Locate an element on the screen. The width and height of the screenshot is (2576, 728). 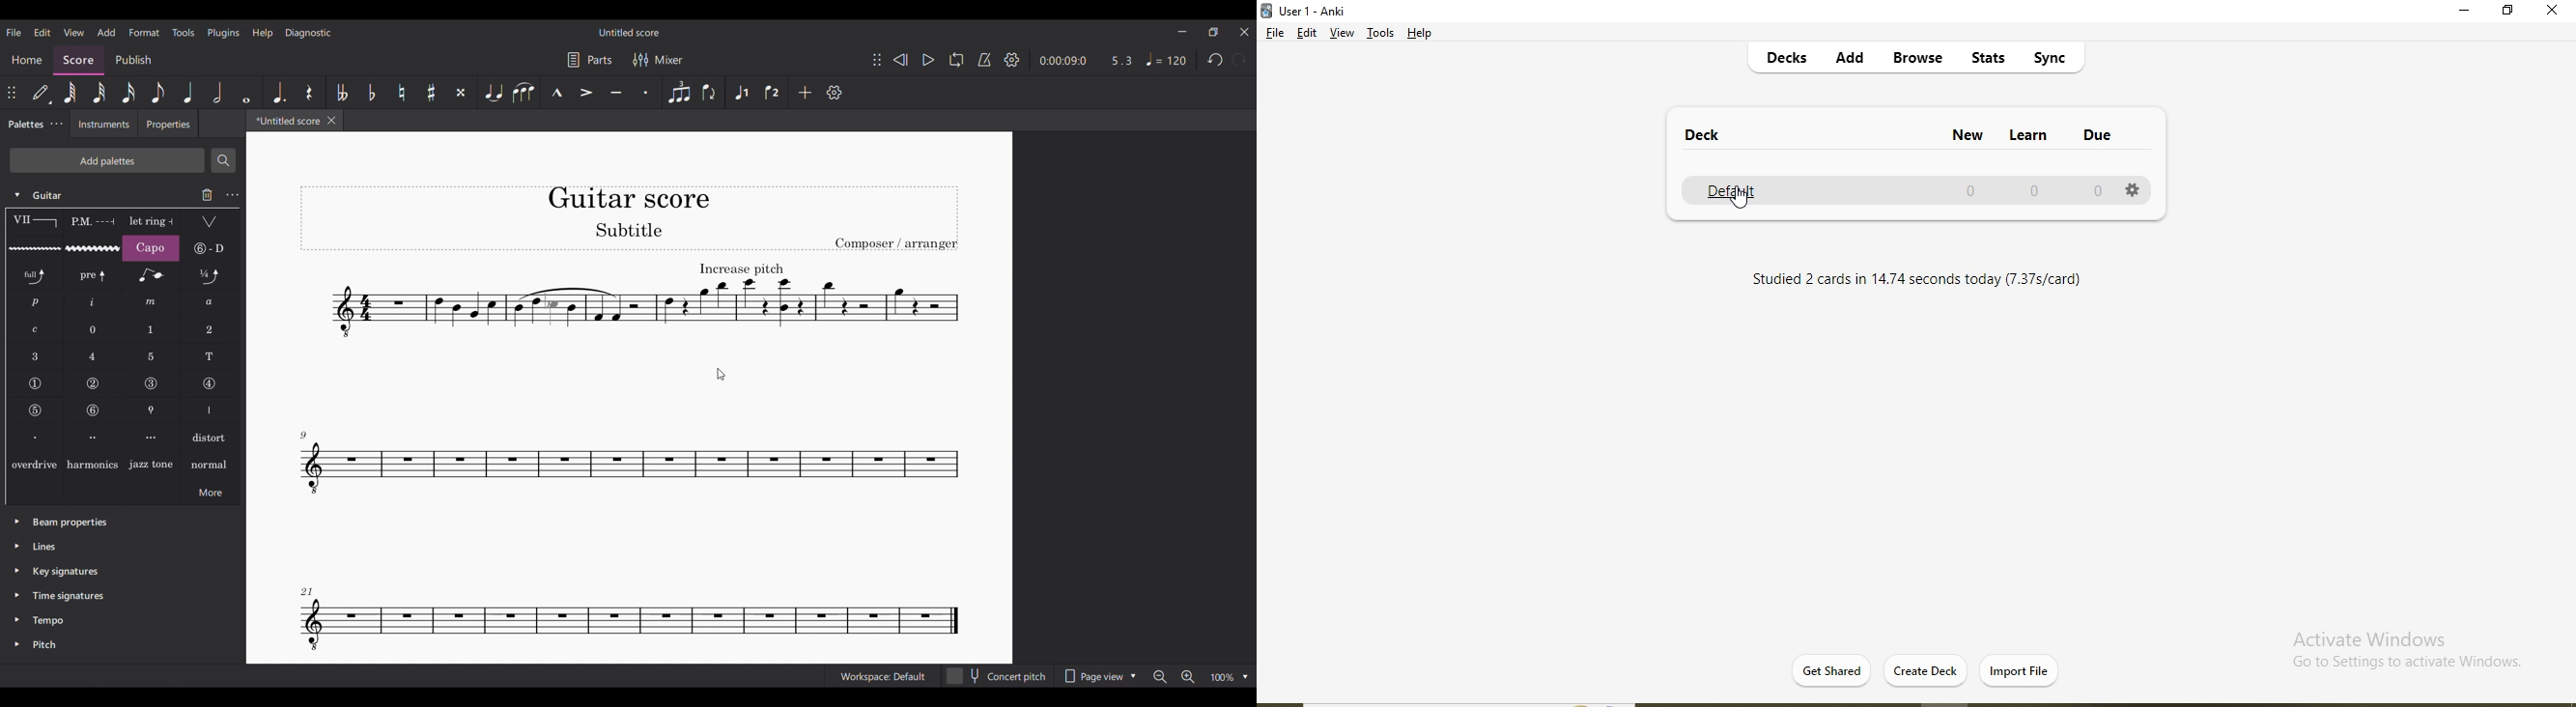
due is located at coordinates (2117, 136).